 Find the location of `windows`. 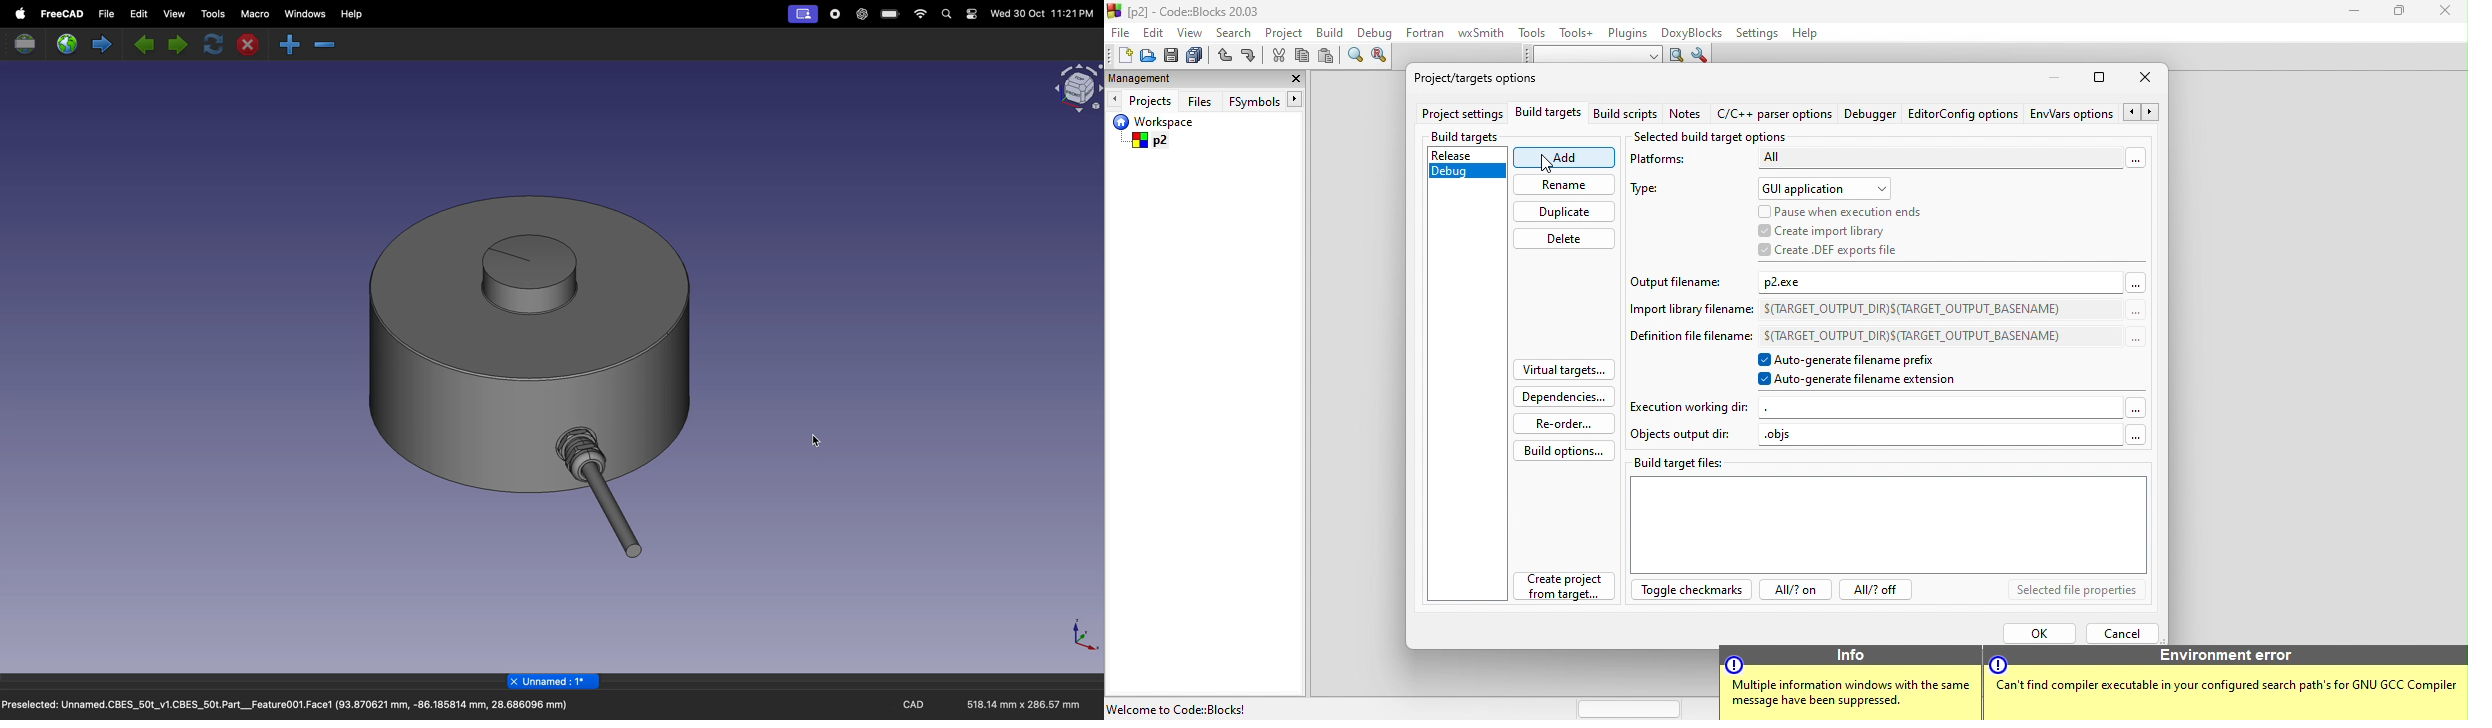

windows is located at coordinates (304, 15).